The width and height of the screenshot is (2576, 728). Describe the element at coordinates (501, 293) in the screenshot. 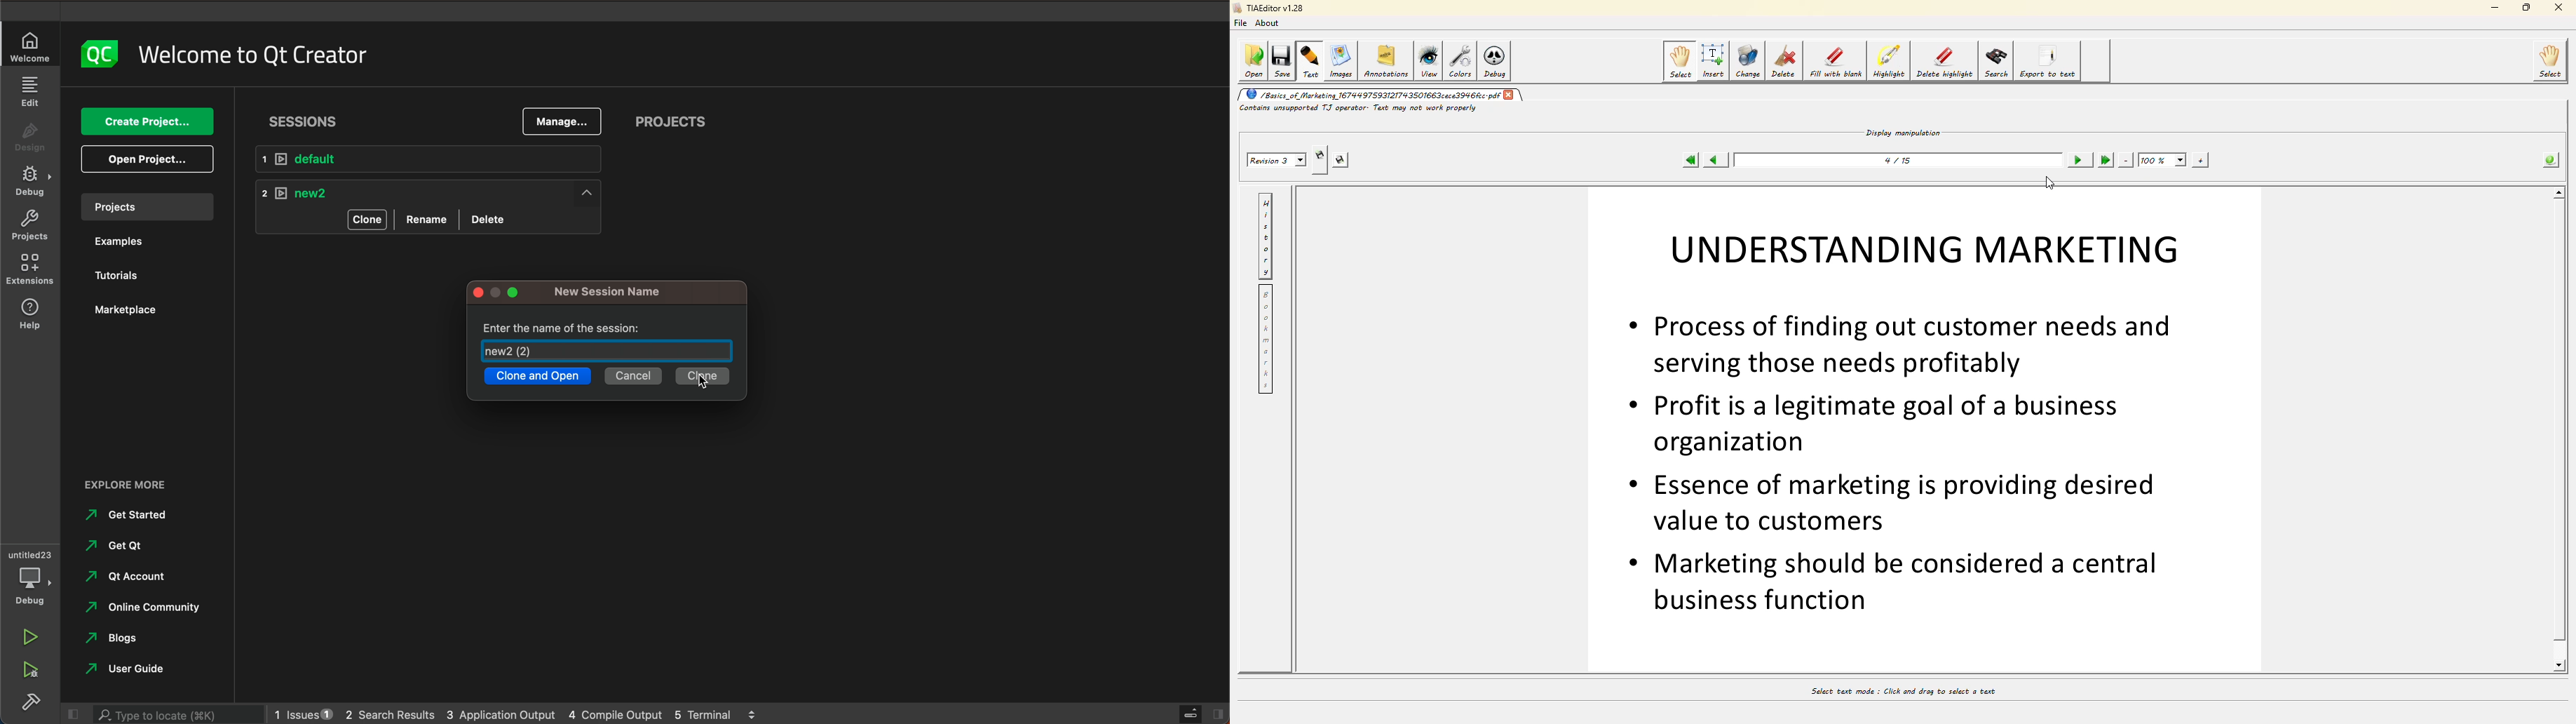

I see `window tags` at that location.